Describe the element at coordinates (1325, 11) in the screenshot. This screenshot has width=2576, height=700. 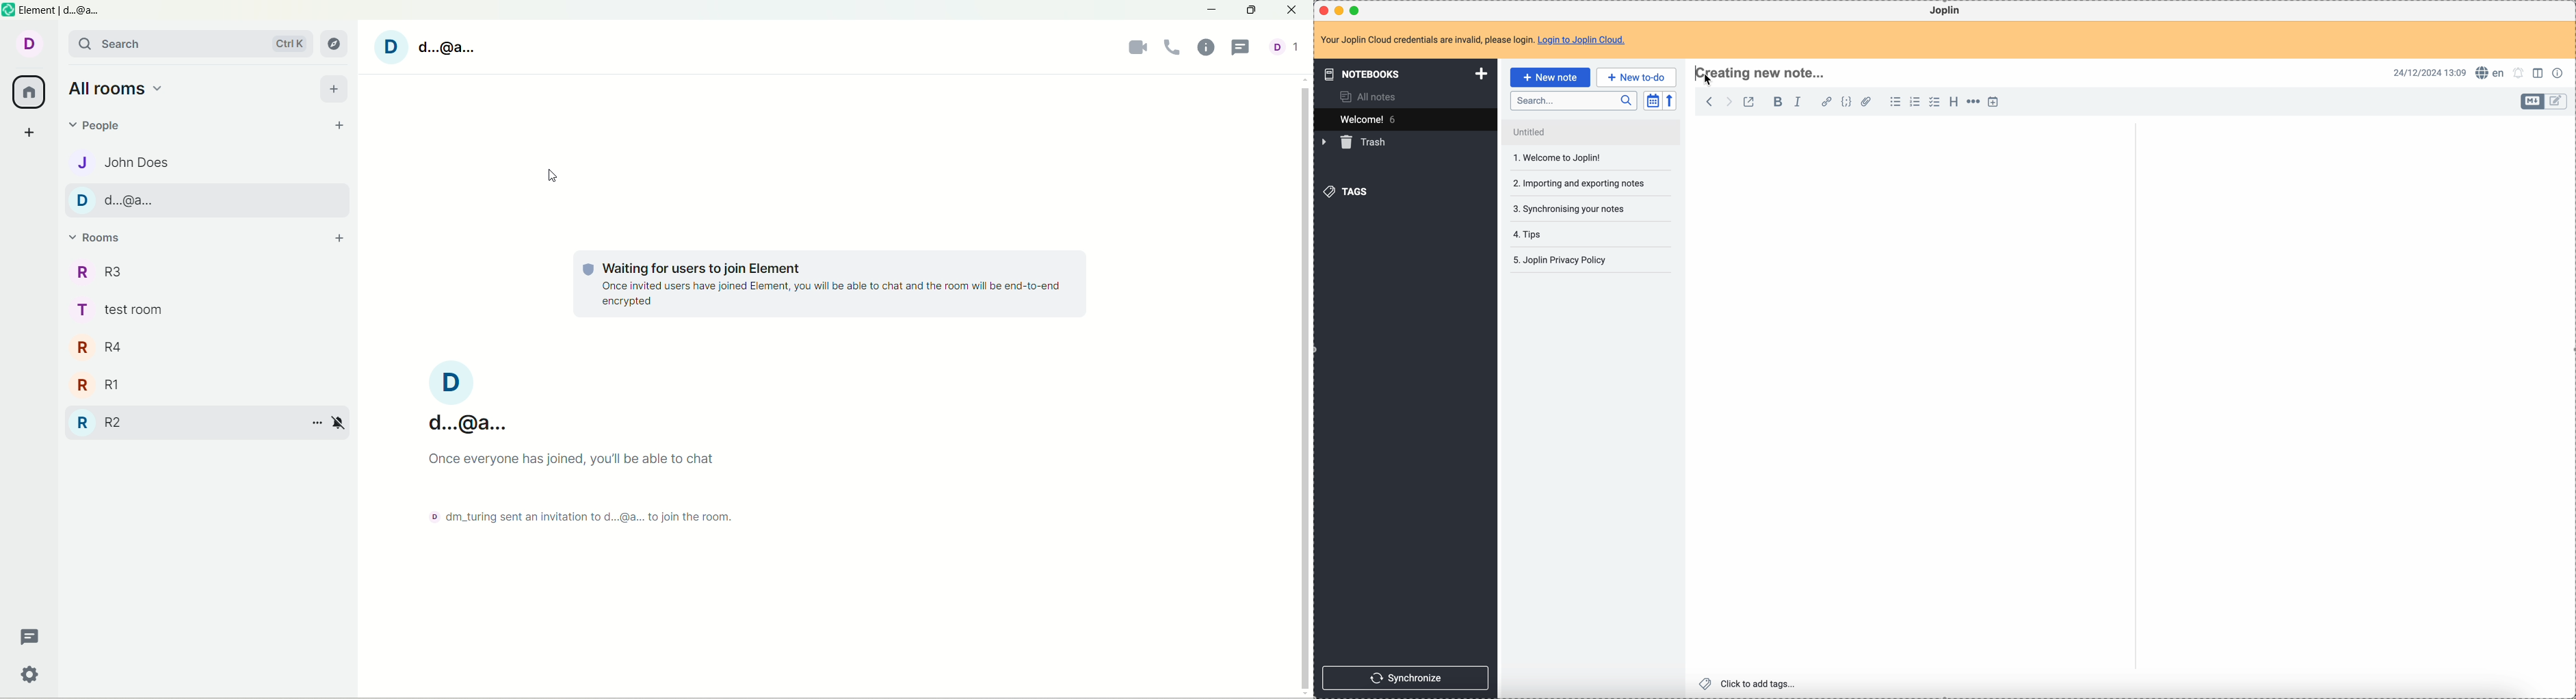
I see `close` at that location.